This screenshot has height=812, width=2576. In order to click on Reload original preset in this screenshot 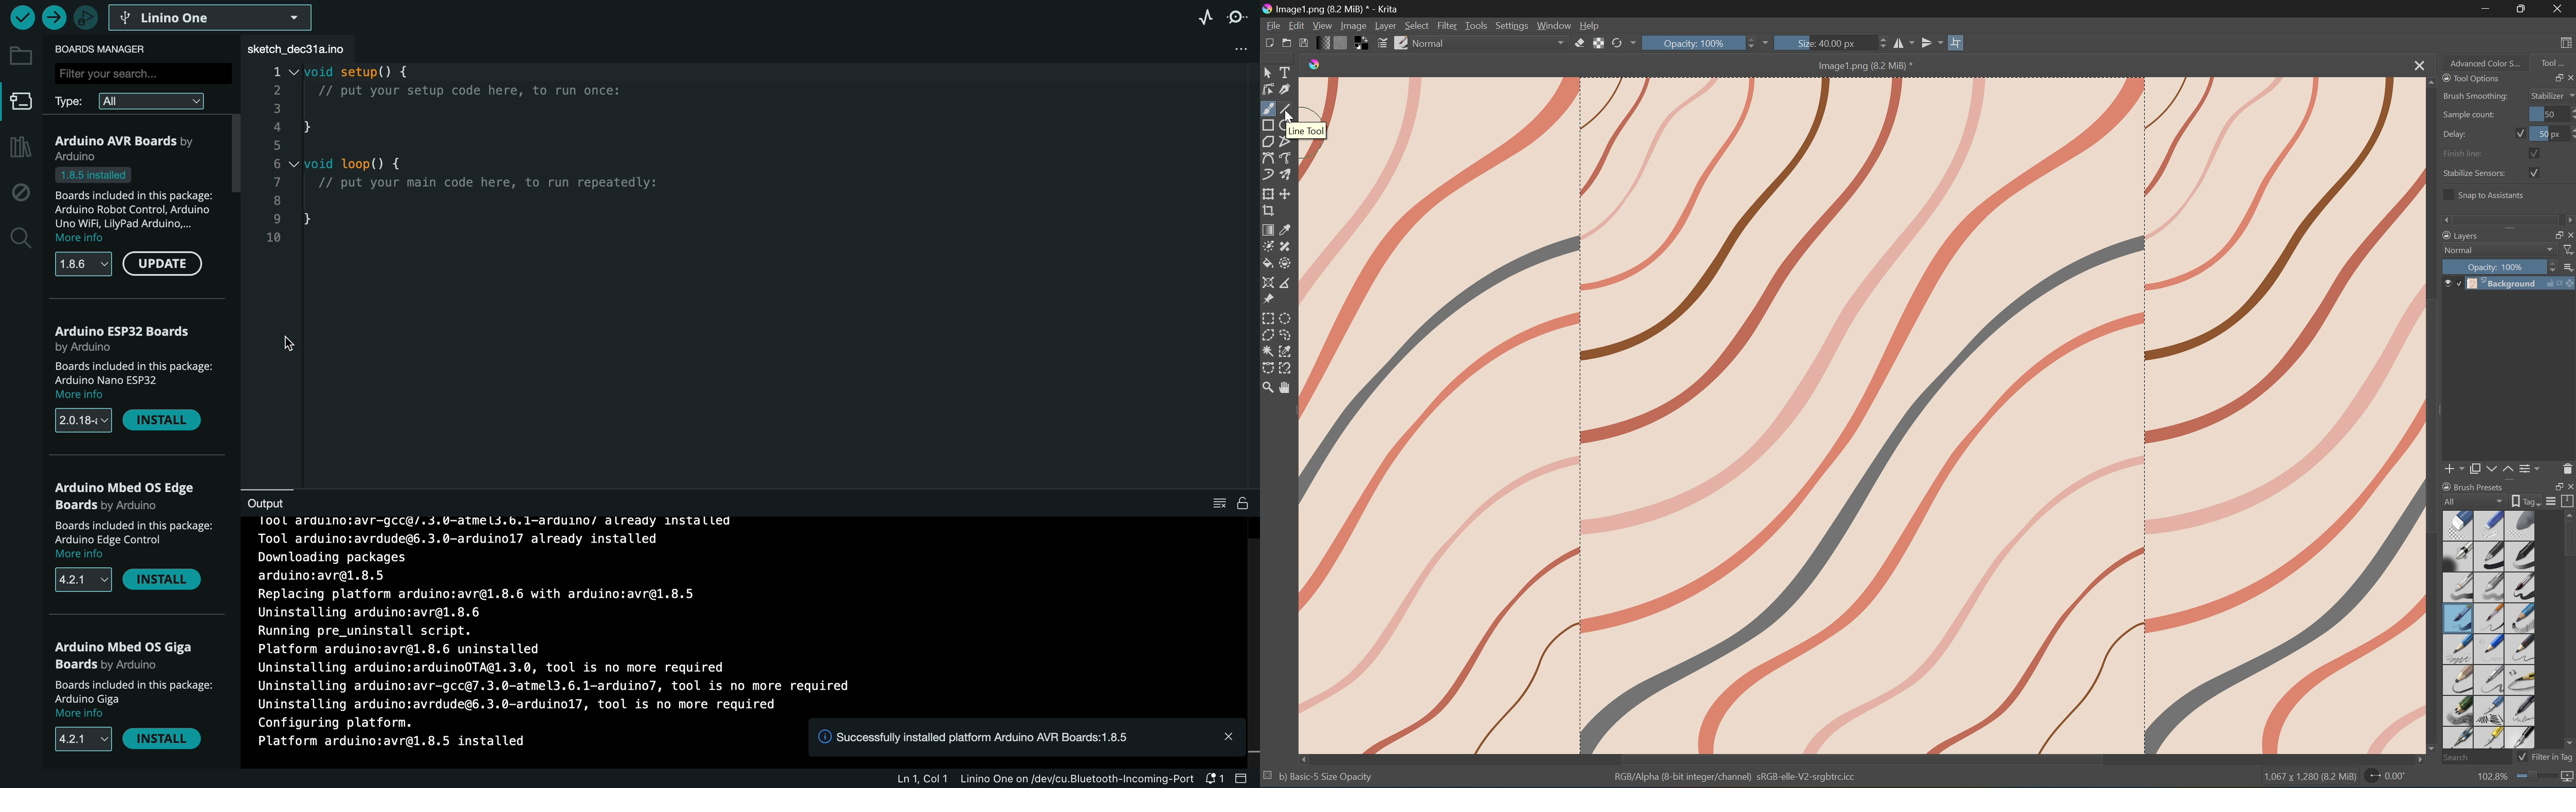, I will do `click(1616, 43)`.